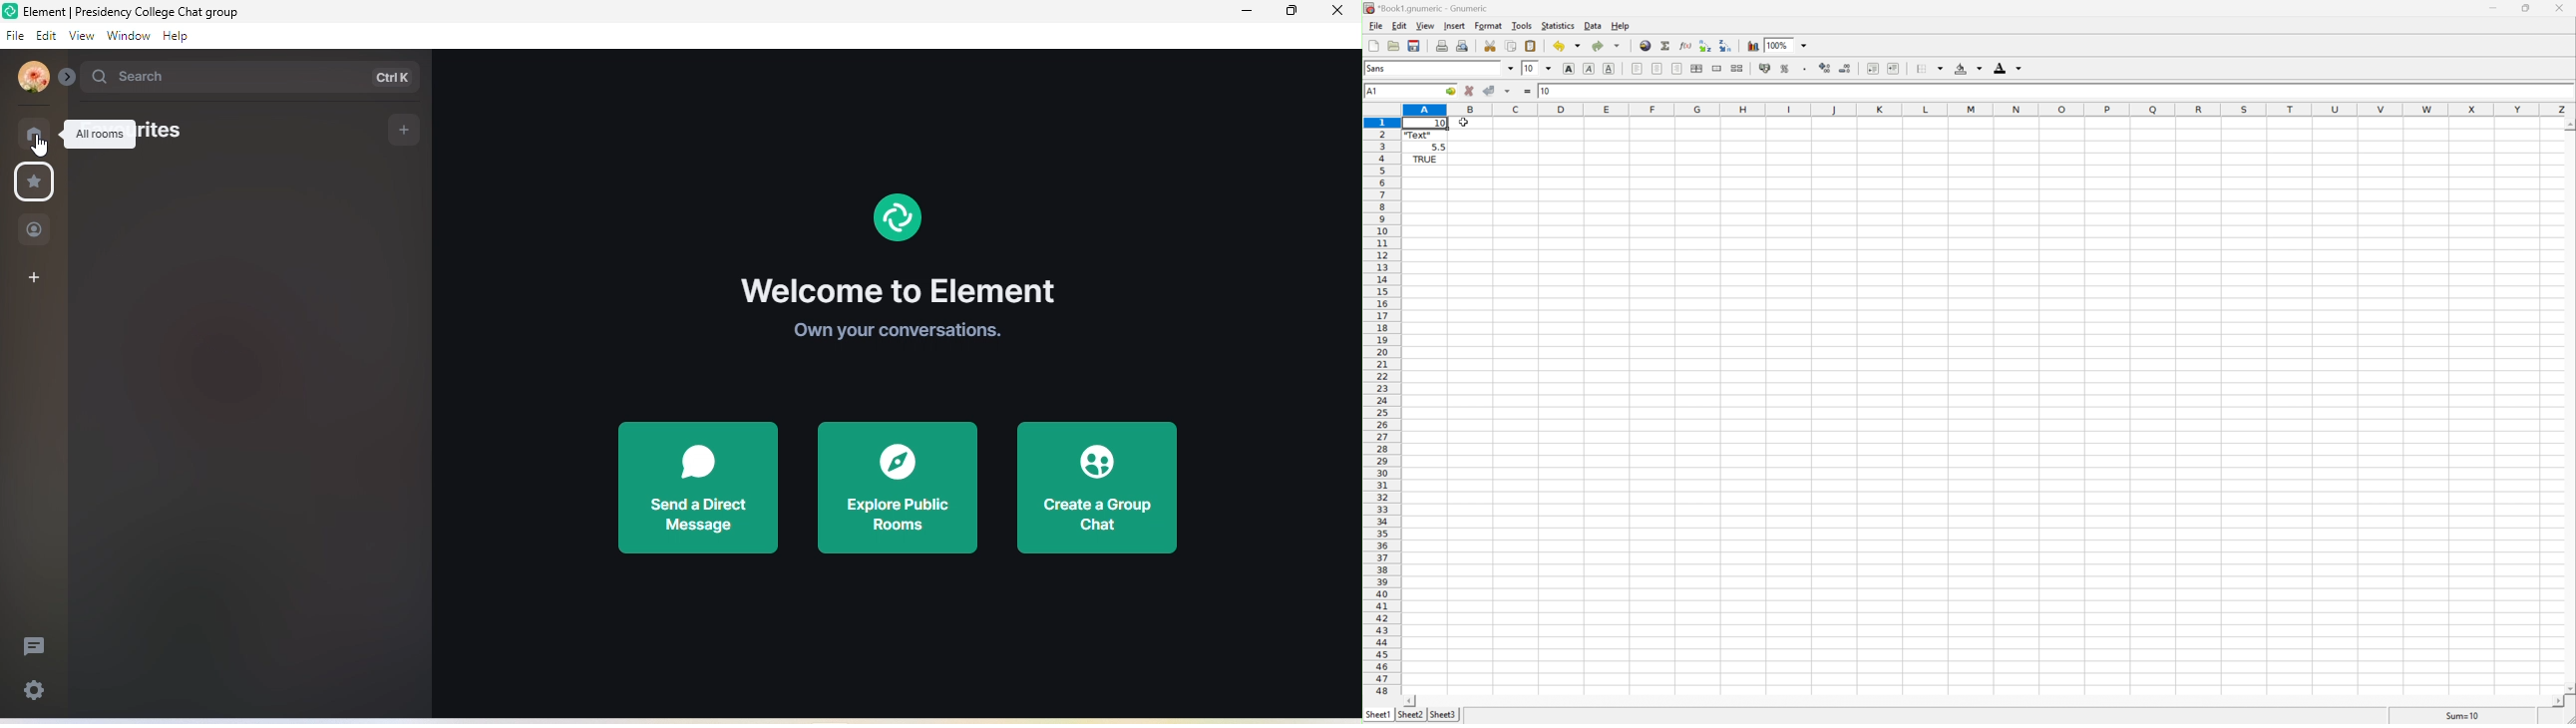 The image size is (2576, 728). I want to click on help, so click(179, 36).